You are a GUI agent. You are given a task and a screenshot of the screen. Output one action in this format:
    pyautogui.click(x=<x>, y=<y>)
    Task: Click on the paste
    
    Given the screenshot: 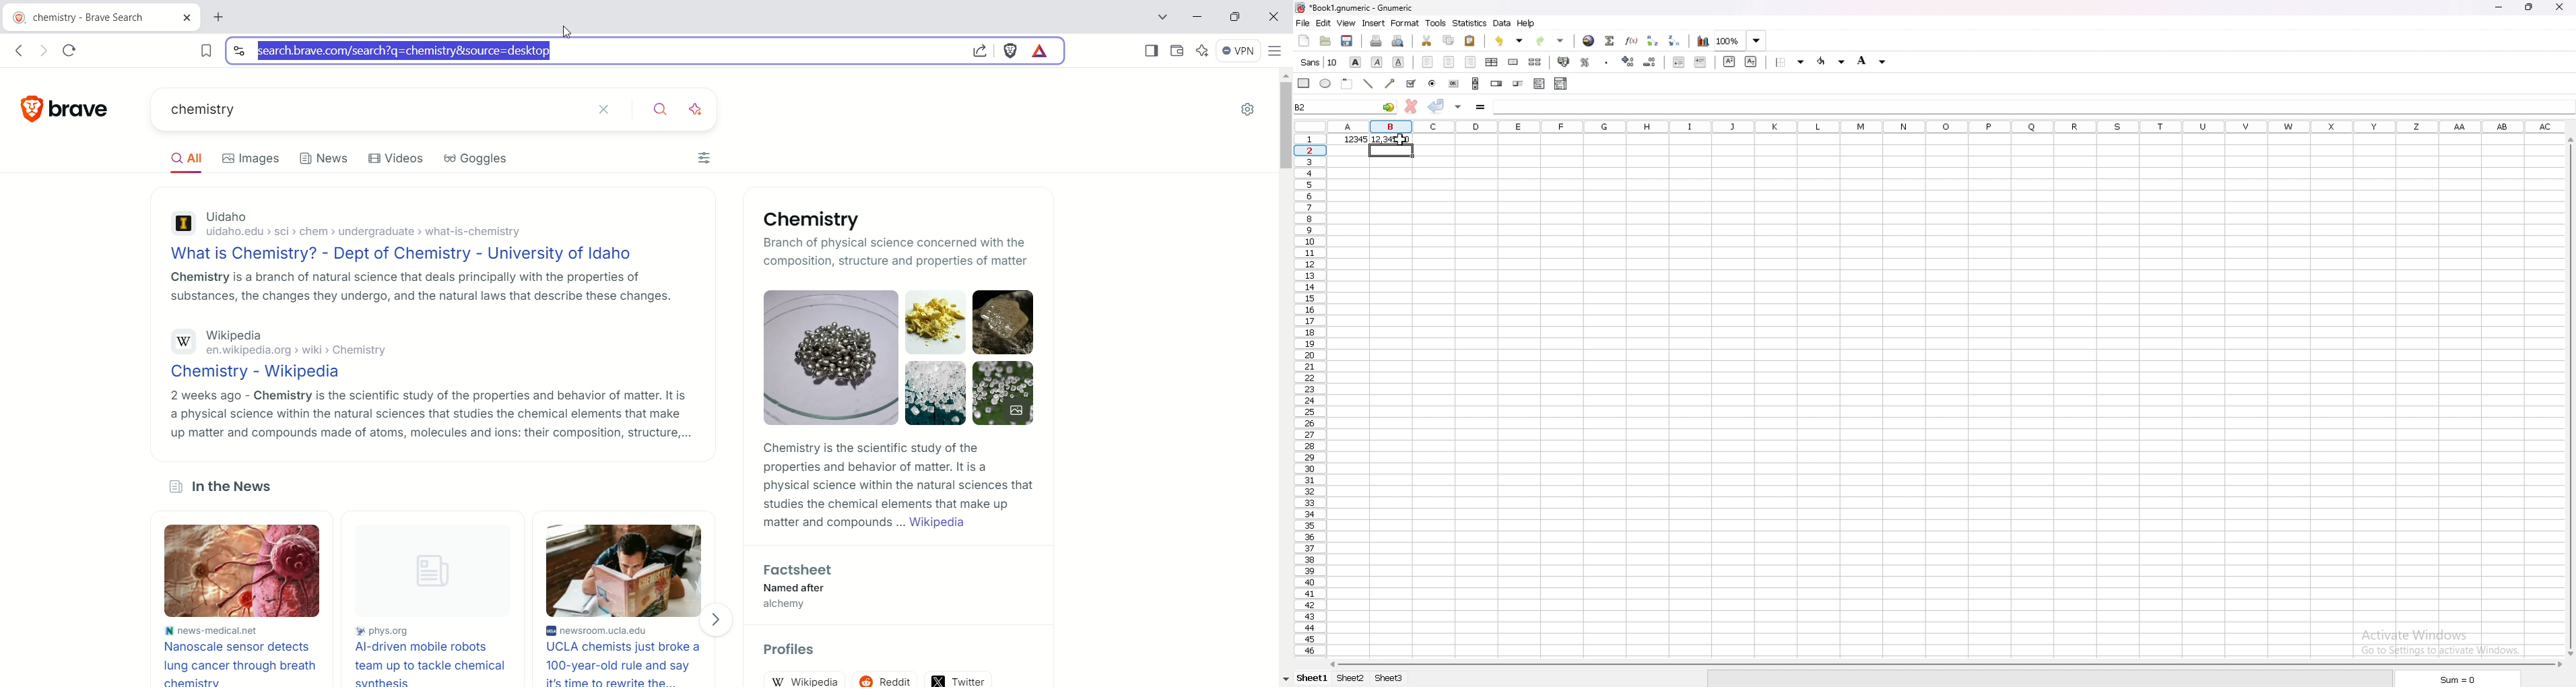 What is the action you would take?
    pyautogui.click(x=1470, y=41)
    